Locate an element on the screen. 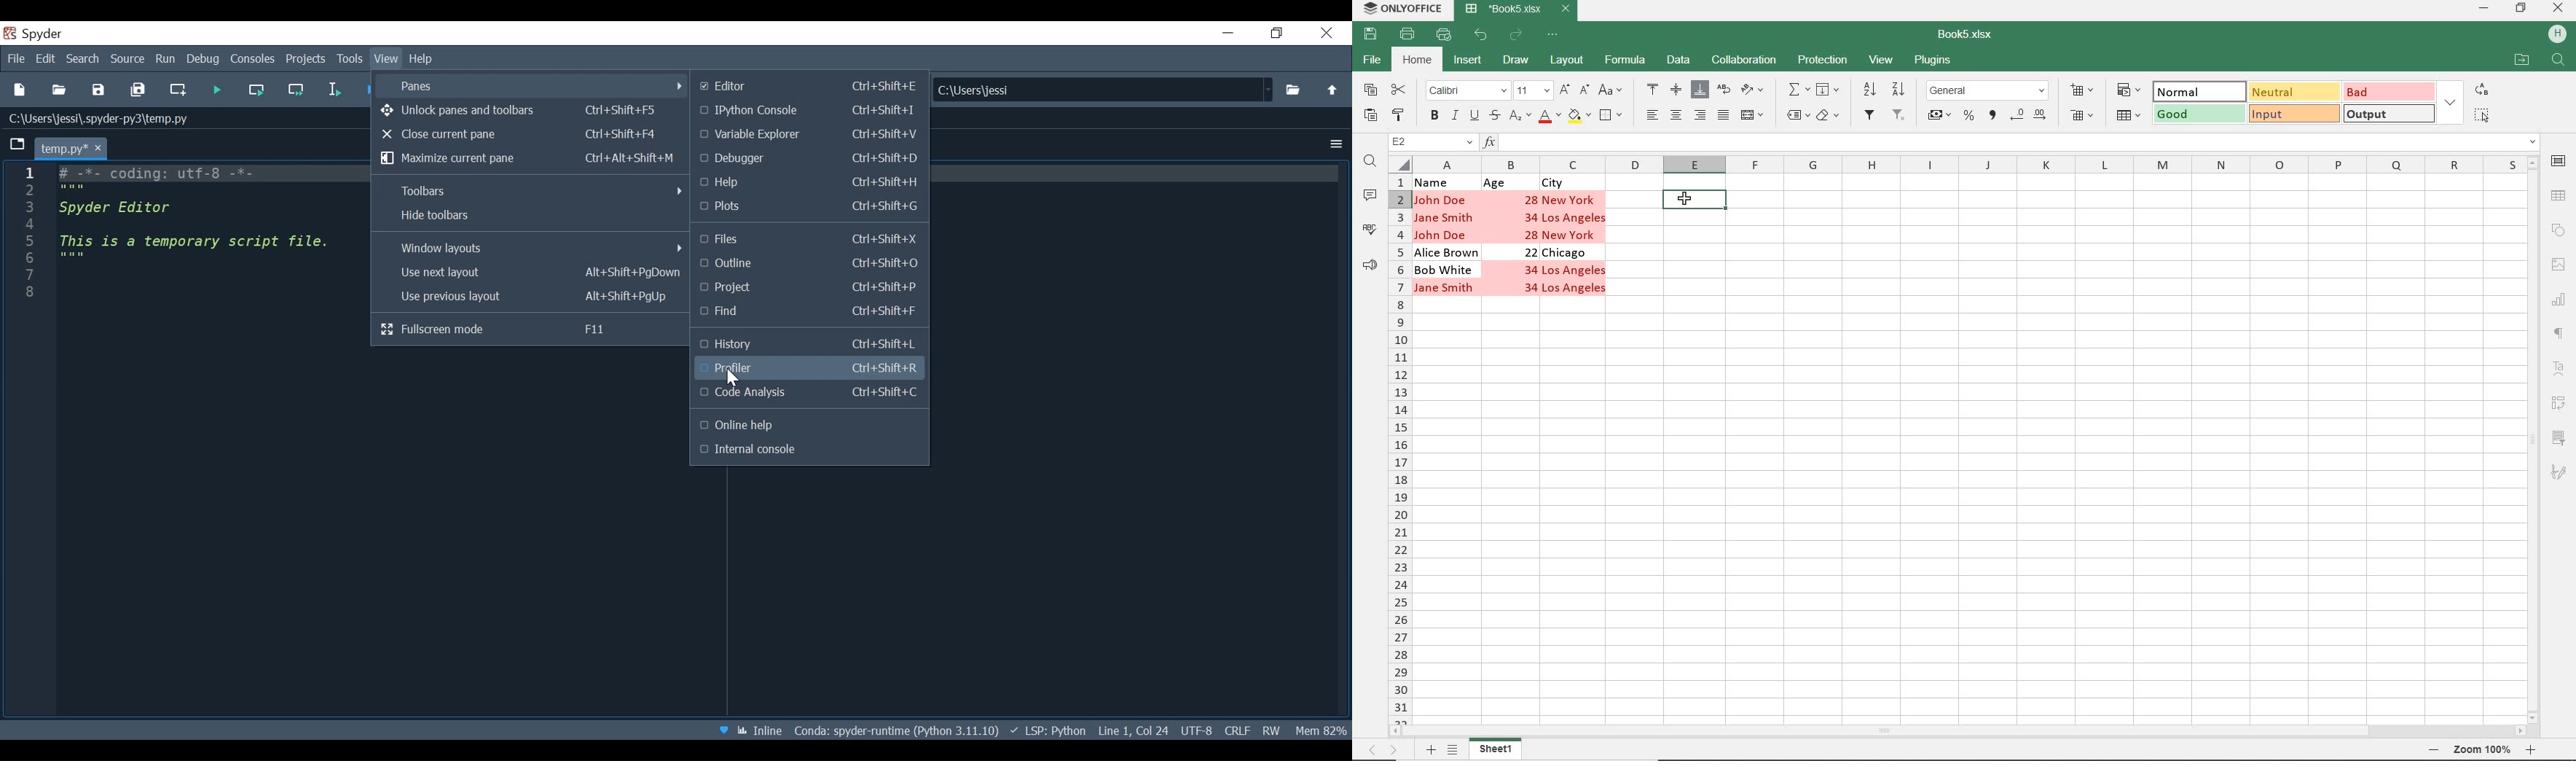  ALIGN BOTTOM is located at coordinates (1698, 90).